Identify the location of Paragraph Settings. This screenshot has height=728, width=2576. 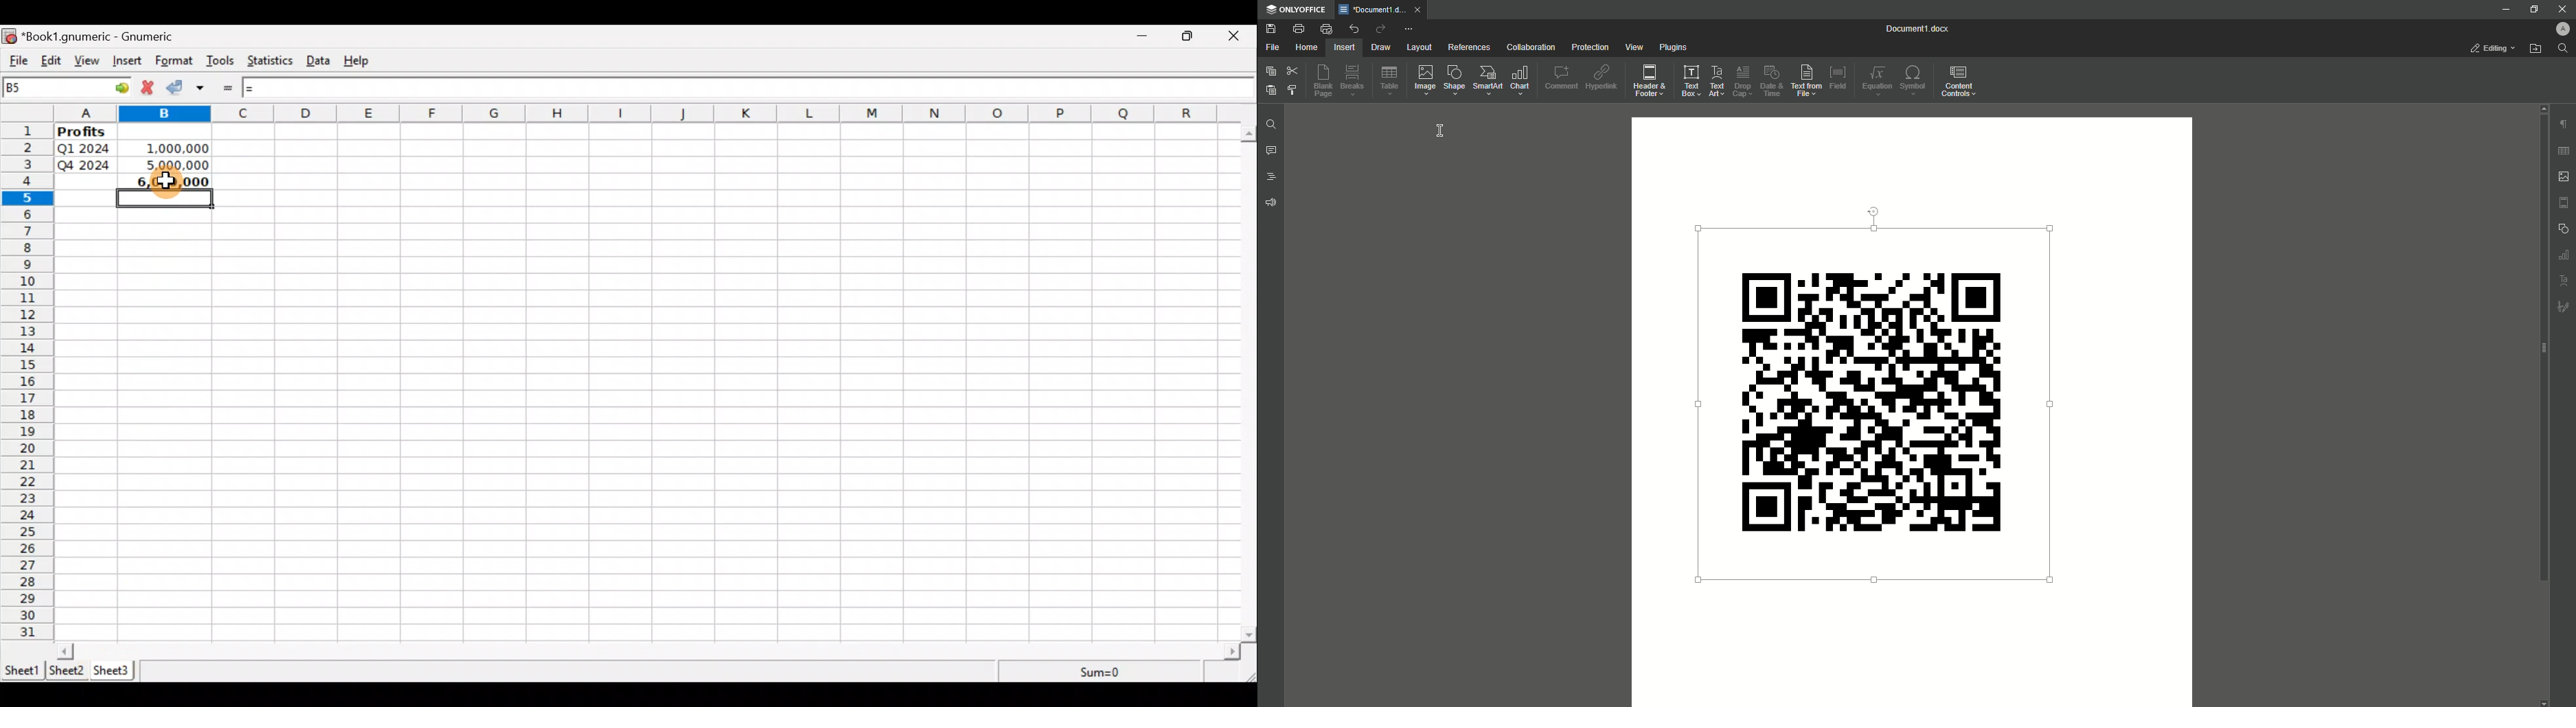
(2564, 124).